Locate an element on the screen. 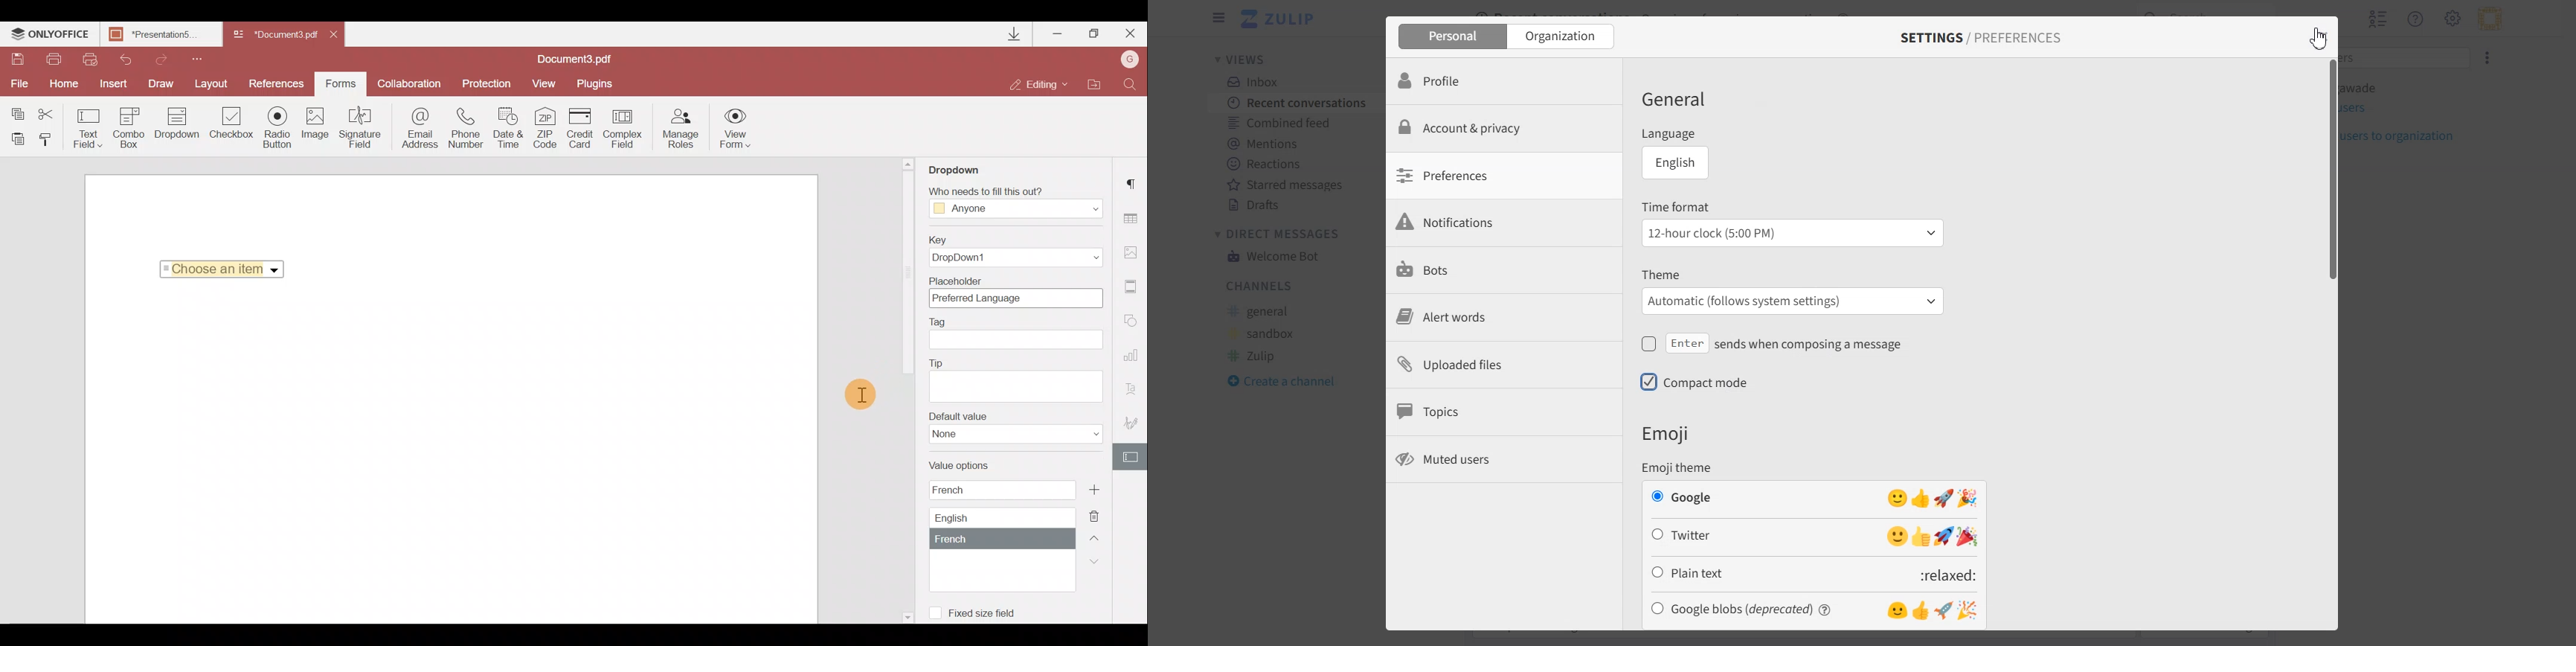 Image resolution: width=2576 pixels, height=672 pixels. Forms is located at coordinates (340, 80).